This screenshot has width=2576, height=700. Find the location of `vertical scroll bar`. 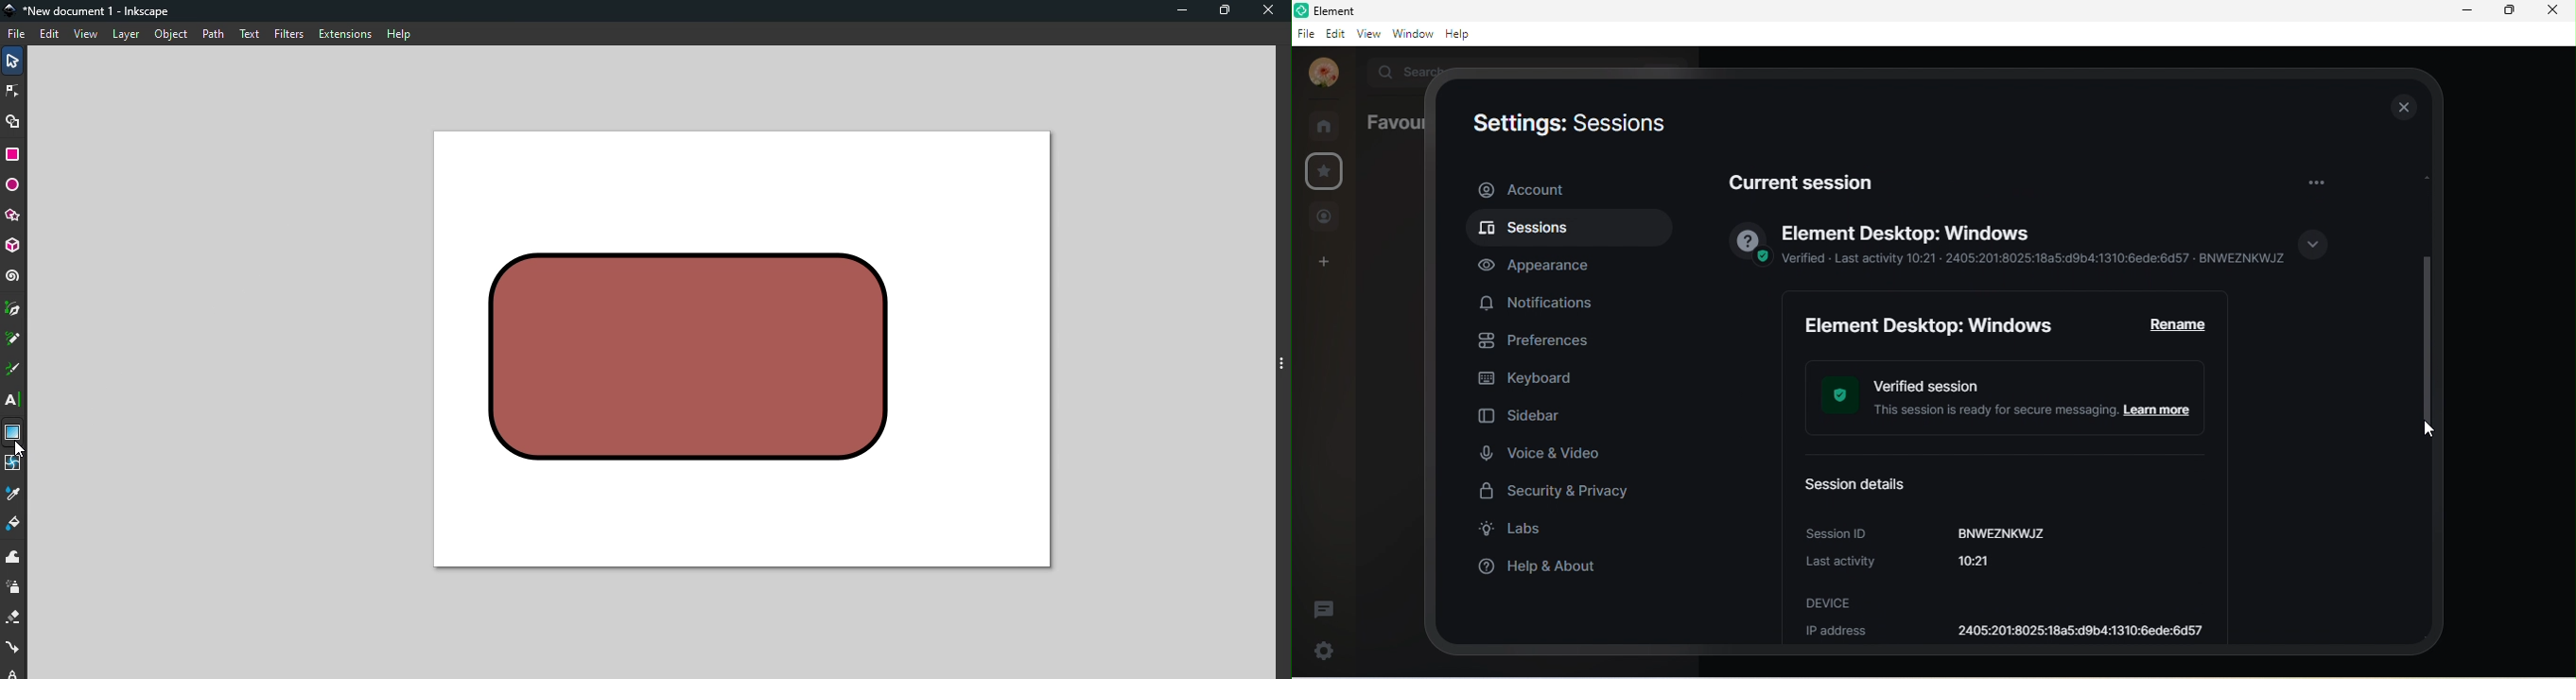

vertical scroll bar is located at coordinates (2429, 311).